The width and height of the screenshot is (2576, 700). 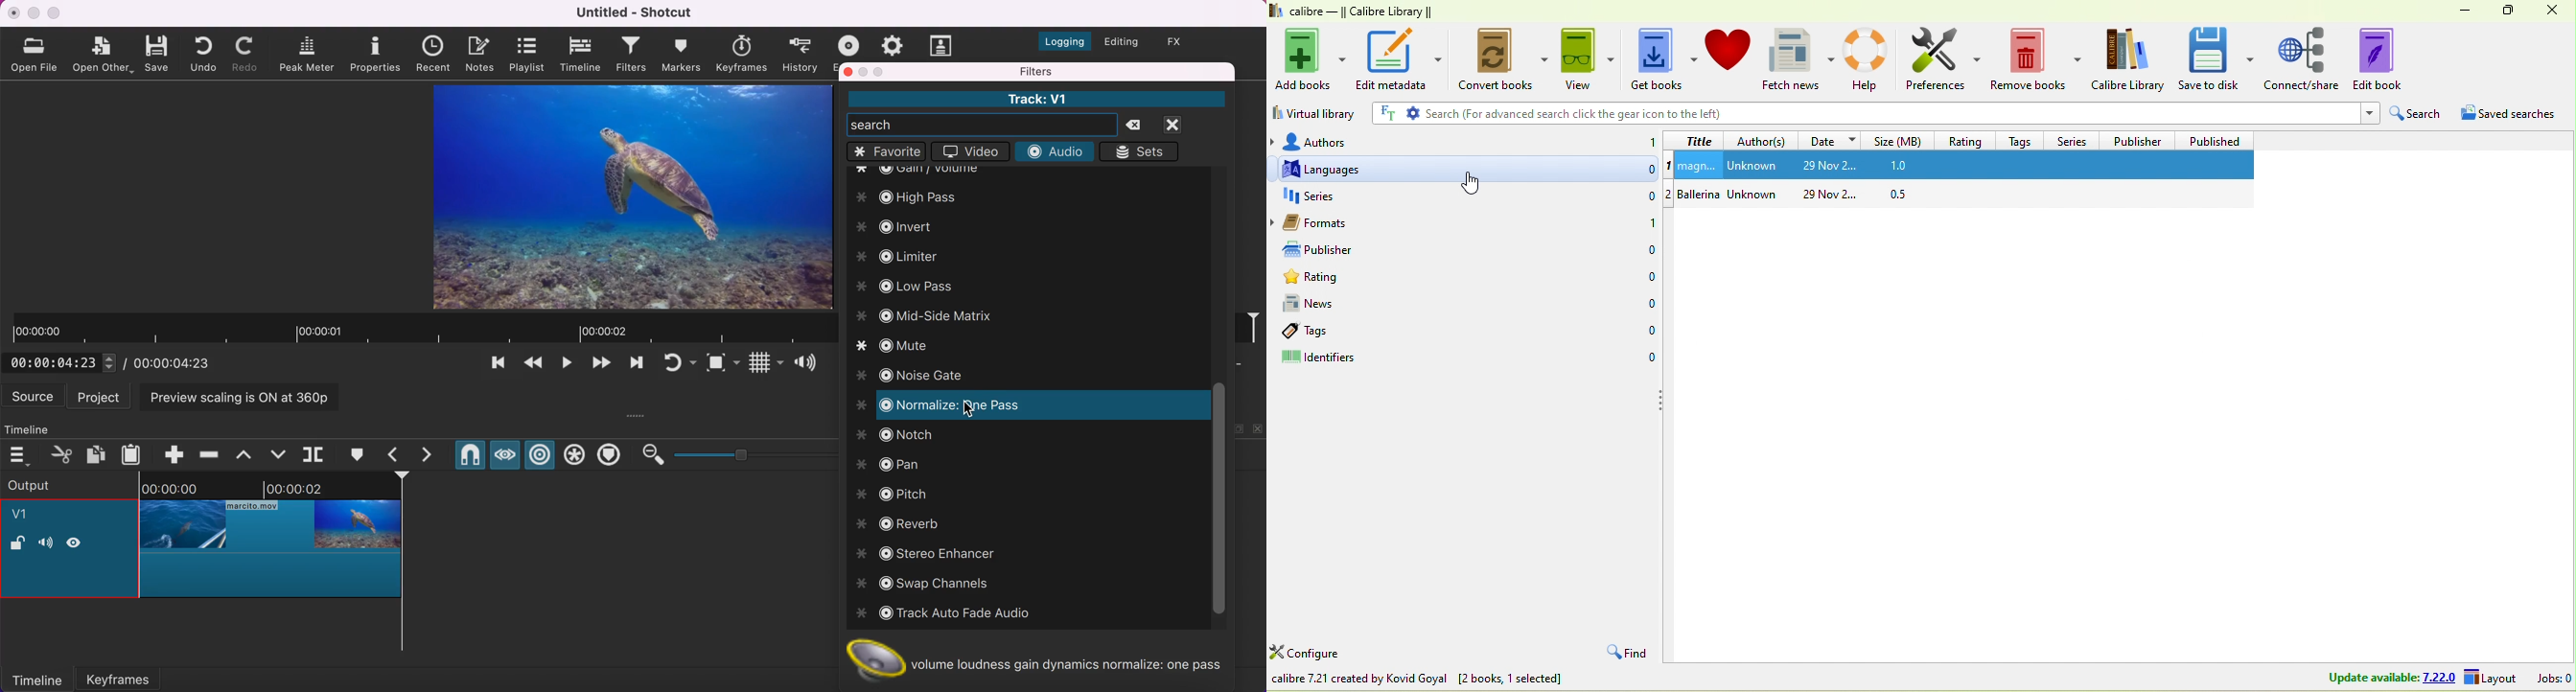 I want to click on previous marker, so click(x=396, y=454).